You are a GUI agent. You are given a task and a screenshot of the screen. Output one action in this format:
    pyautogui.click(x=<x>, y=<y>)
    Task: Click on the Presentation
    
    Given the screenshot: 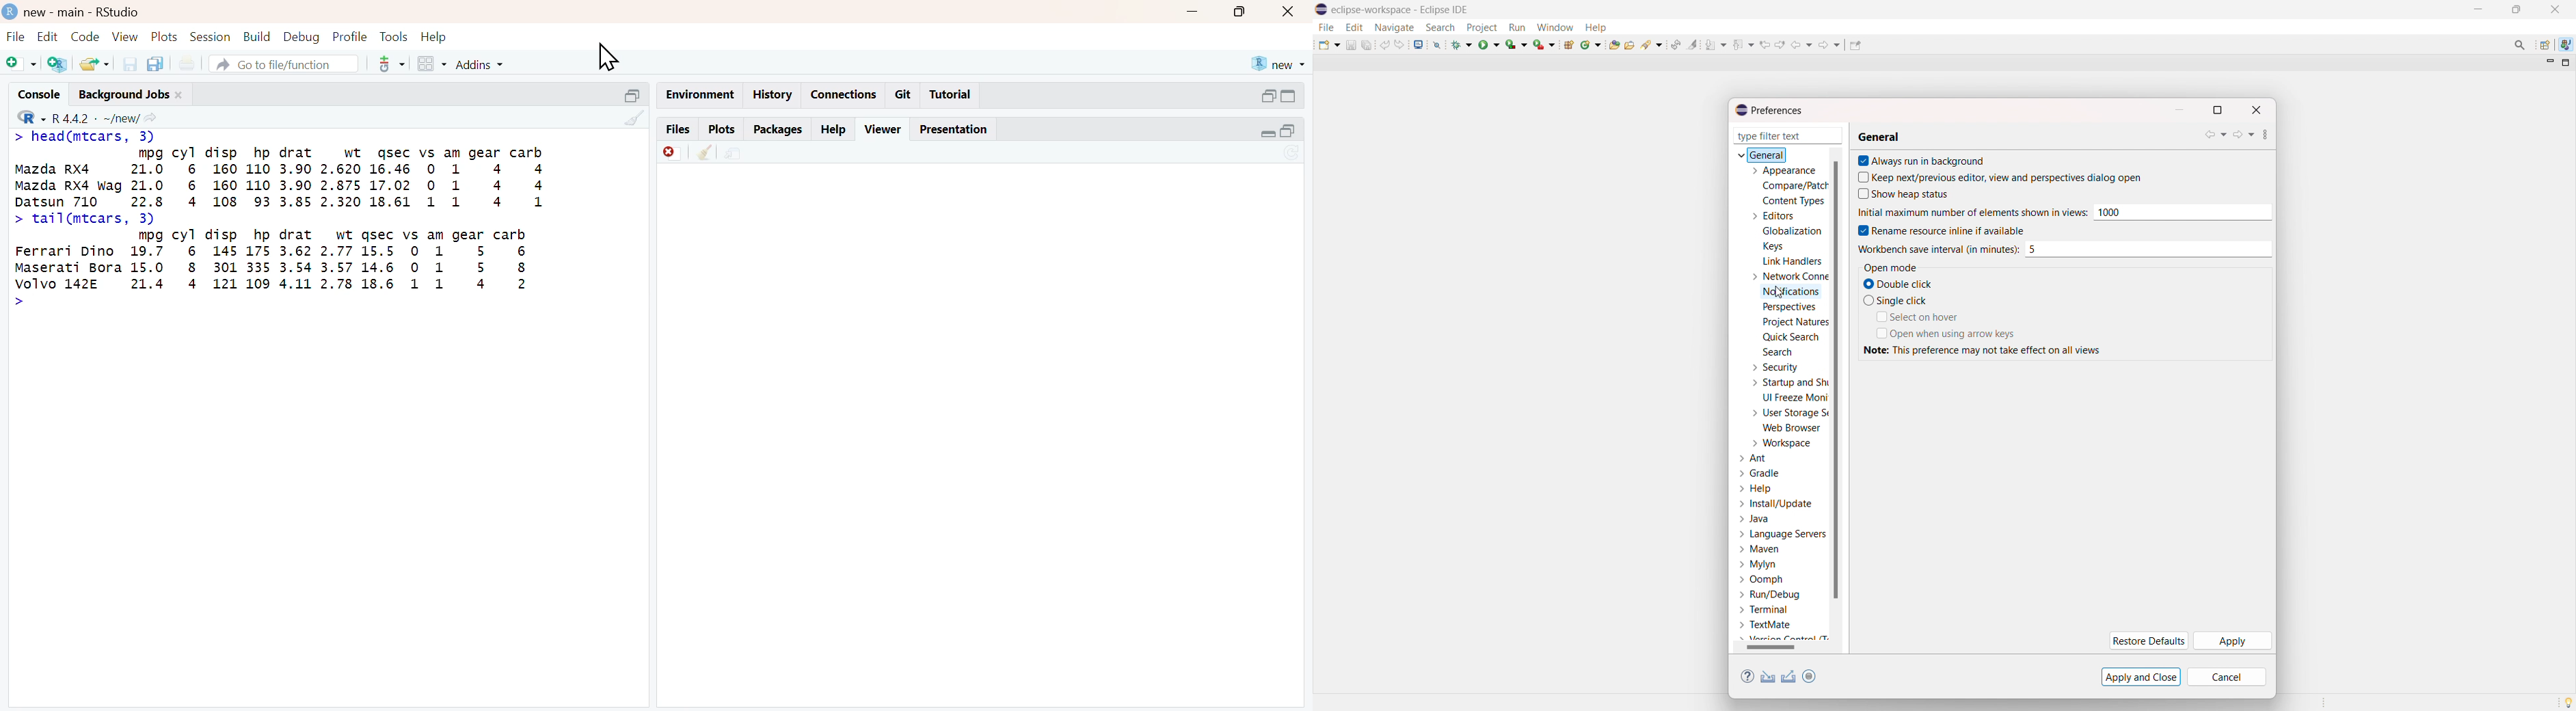 What is the action you would take?
    pyautogui.click(x=959, y=129)
    